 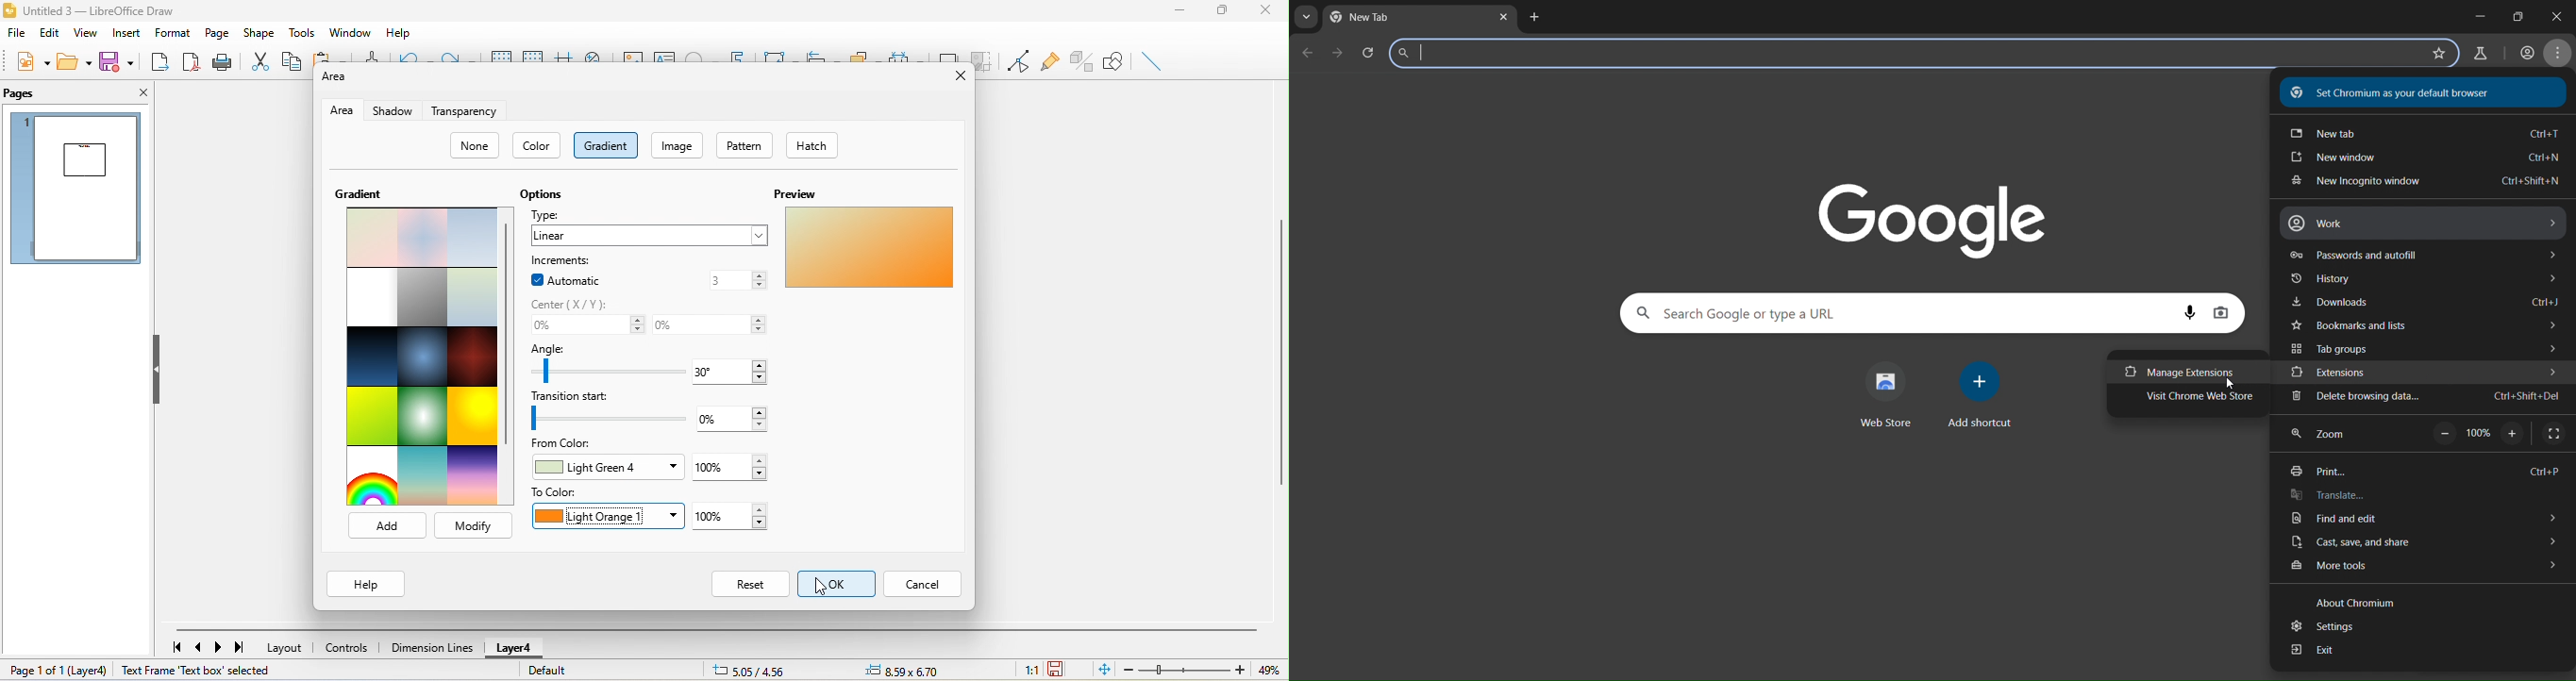 What do you see at coordinates (2444, 432) in the screenshot?
I see `zoom out` at bounding box center [2444, 432].